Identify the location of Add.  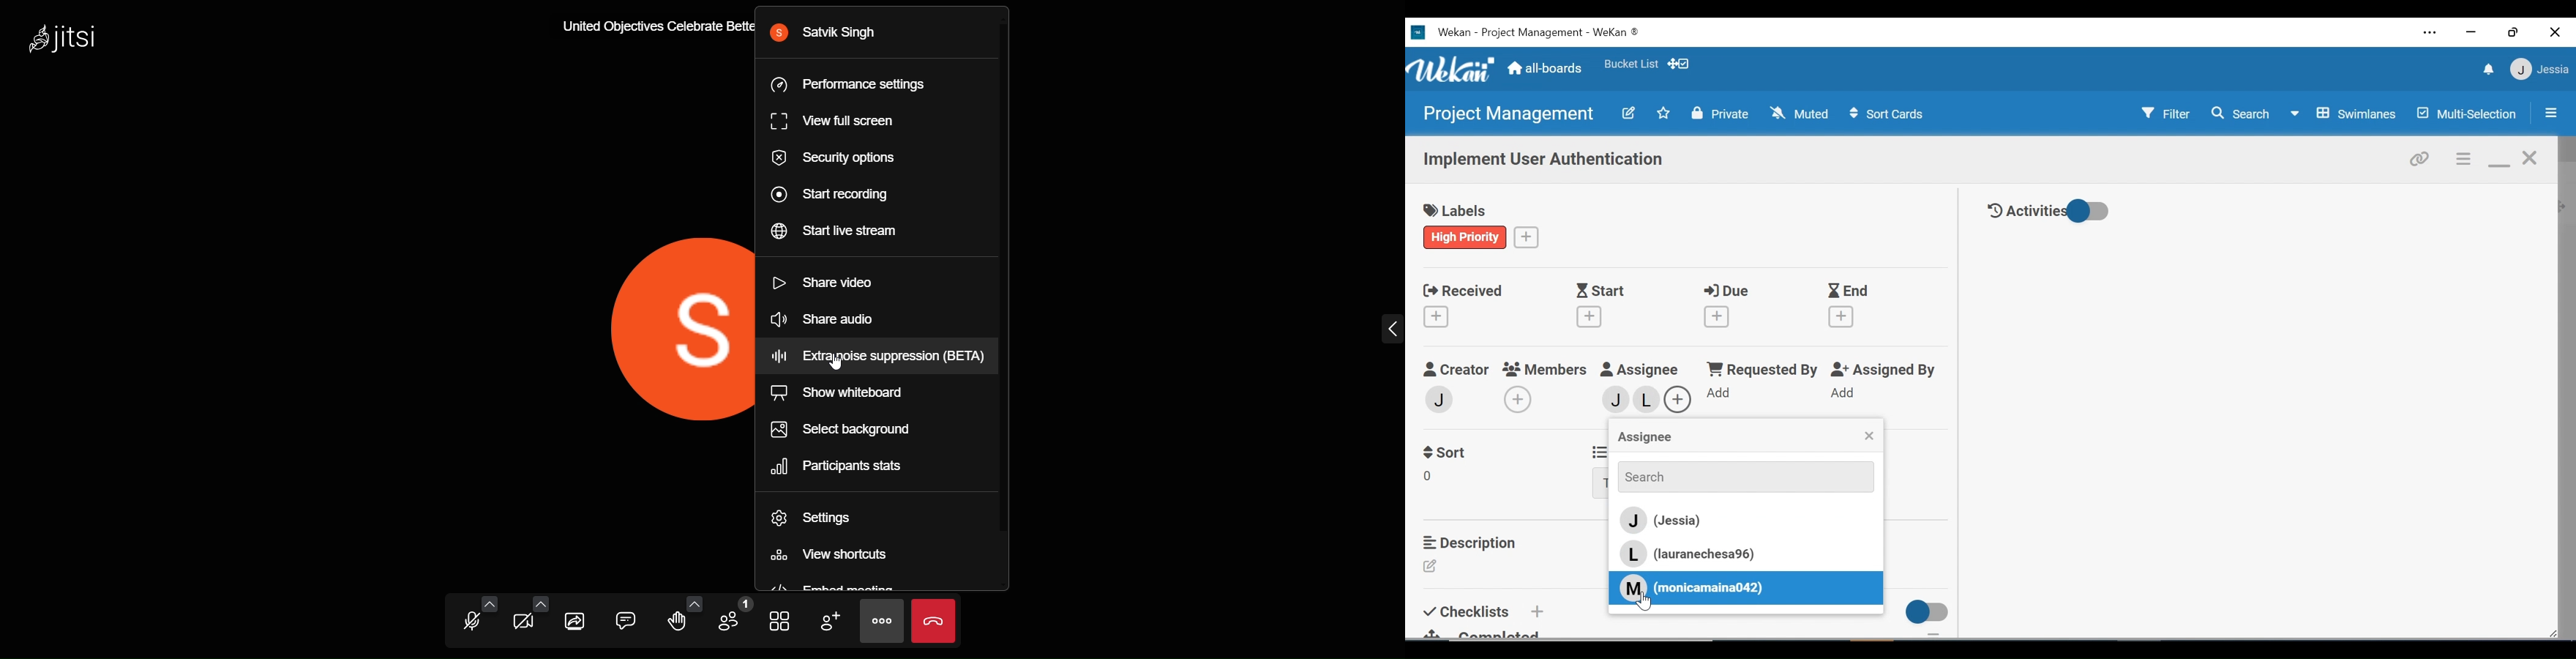
(1536, 611).